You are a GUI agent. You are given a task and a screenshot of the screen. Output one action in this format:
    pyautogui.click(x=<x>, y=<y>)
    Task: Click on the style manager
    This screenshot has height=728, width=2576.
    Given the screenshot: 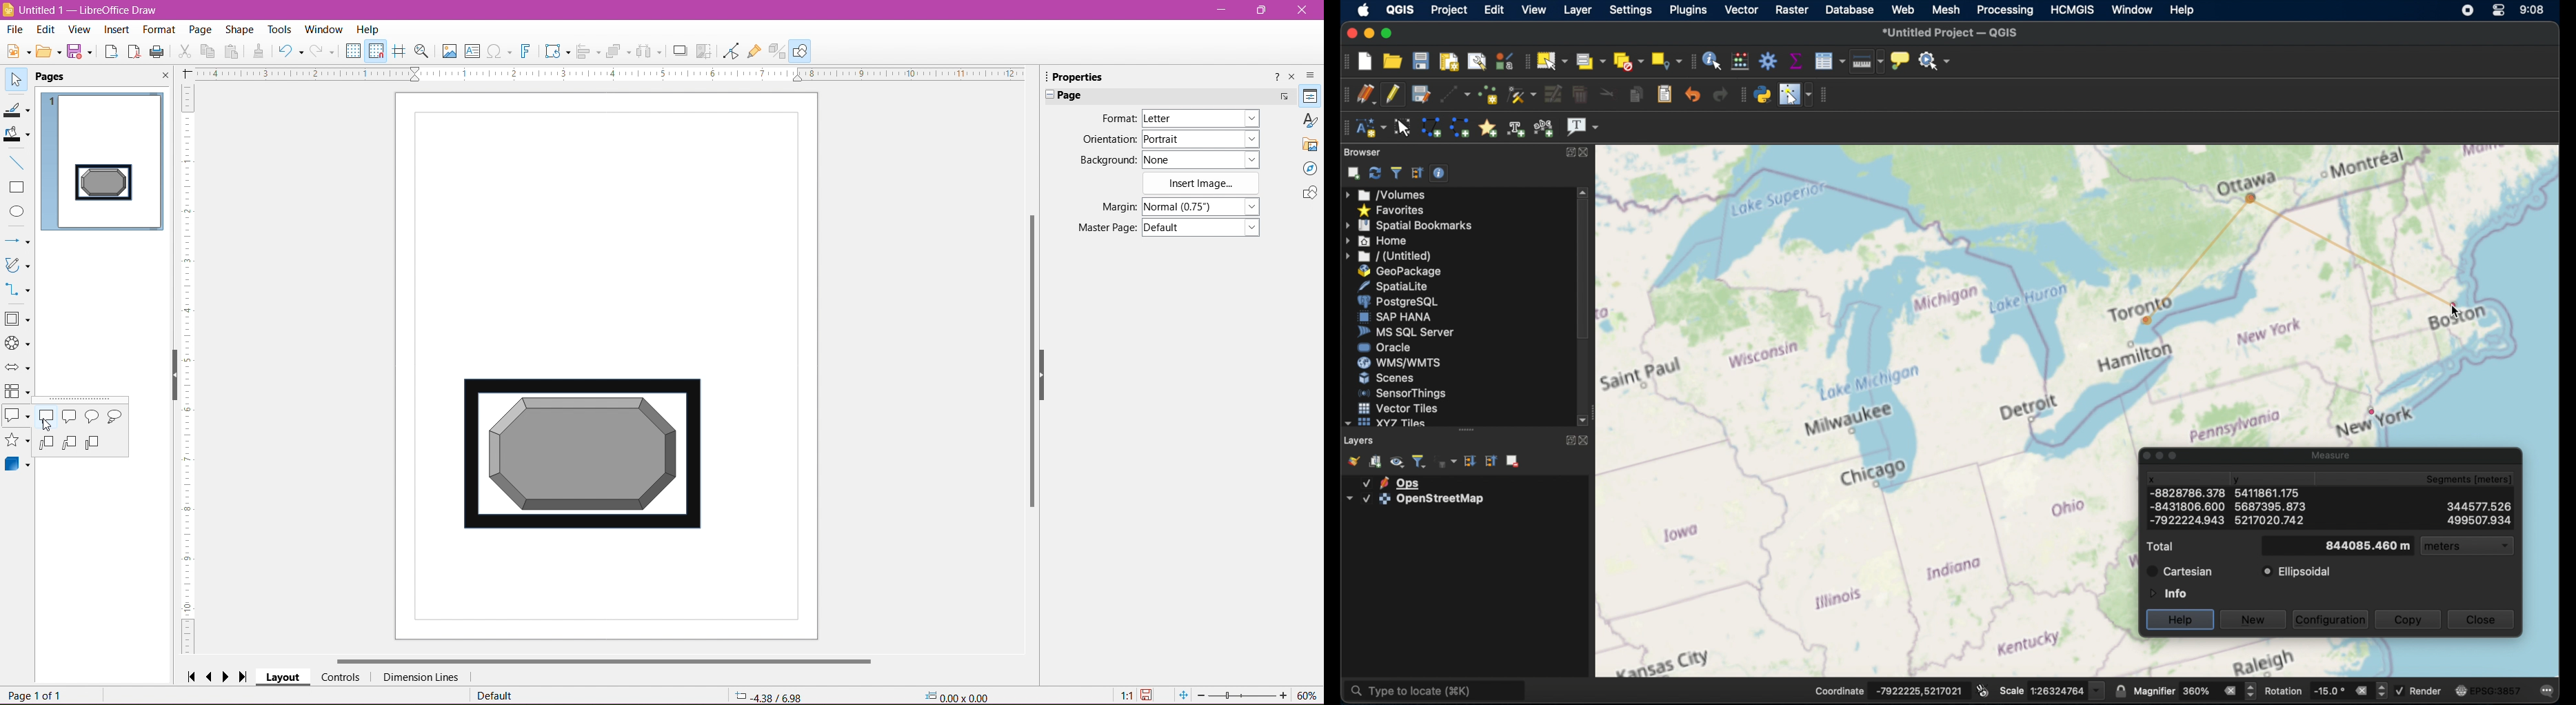 What is the action you would take?
    pyautogui.click(x=1505, y=59)
    